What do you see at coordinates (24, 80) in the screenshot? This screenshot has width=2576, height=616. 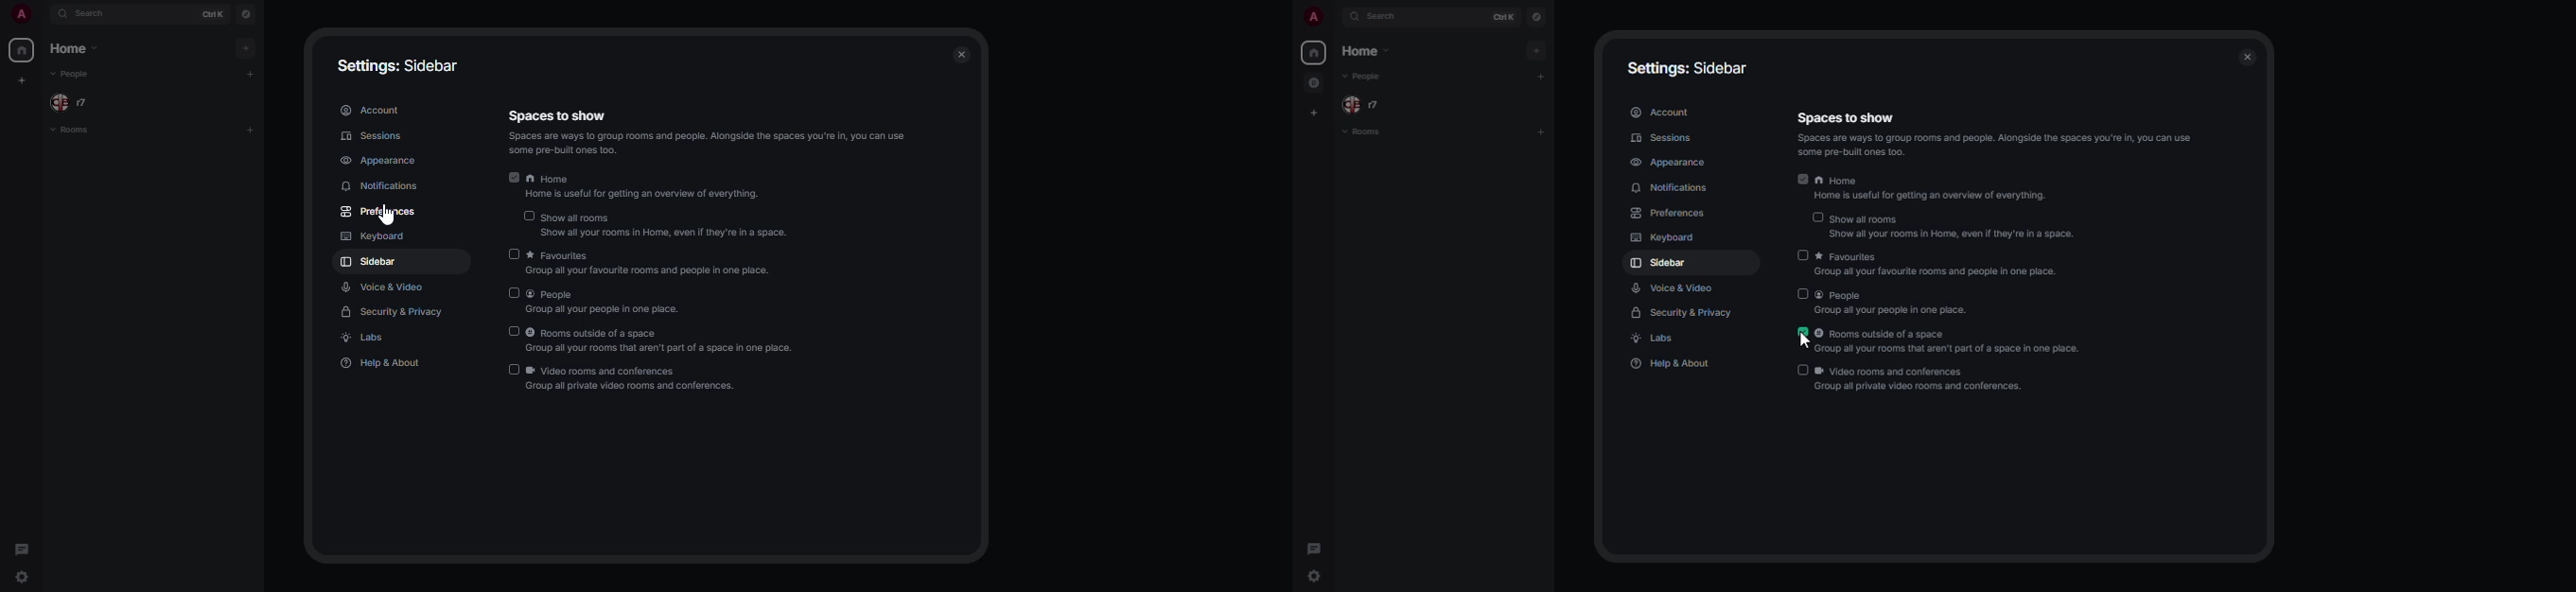 I see `create myspace` at bounding box center [24, 80].